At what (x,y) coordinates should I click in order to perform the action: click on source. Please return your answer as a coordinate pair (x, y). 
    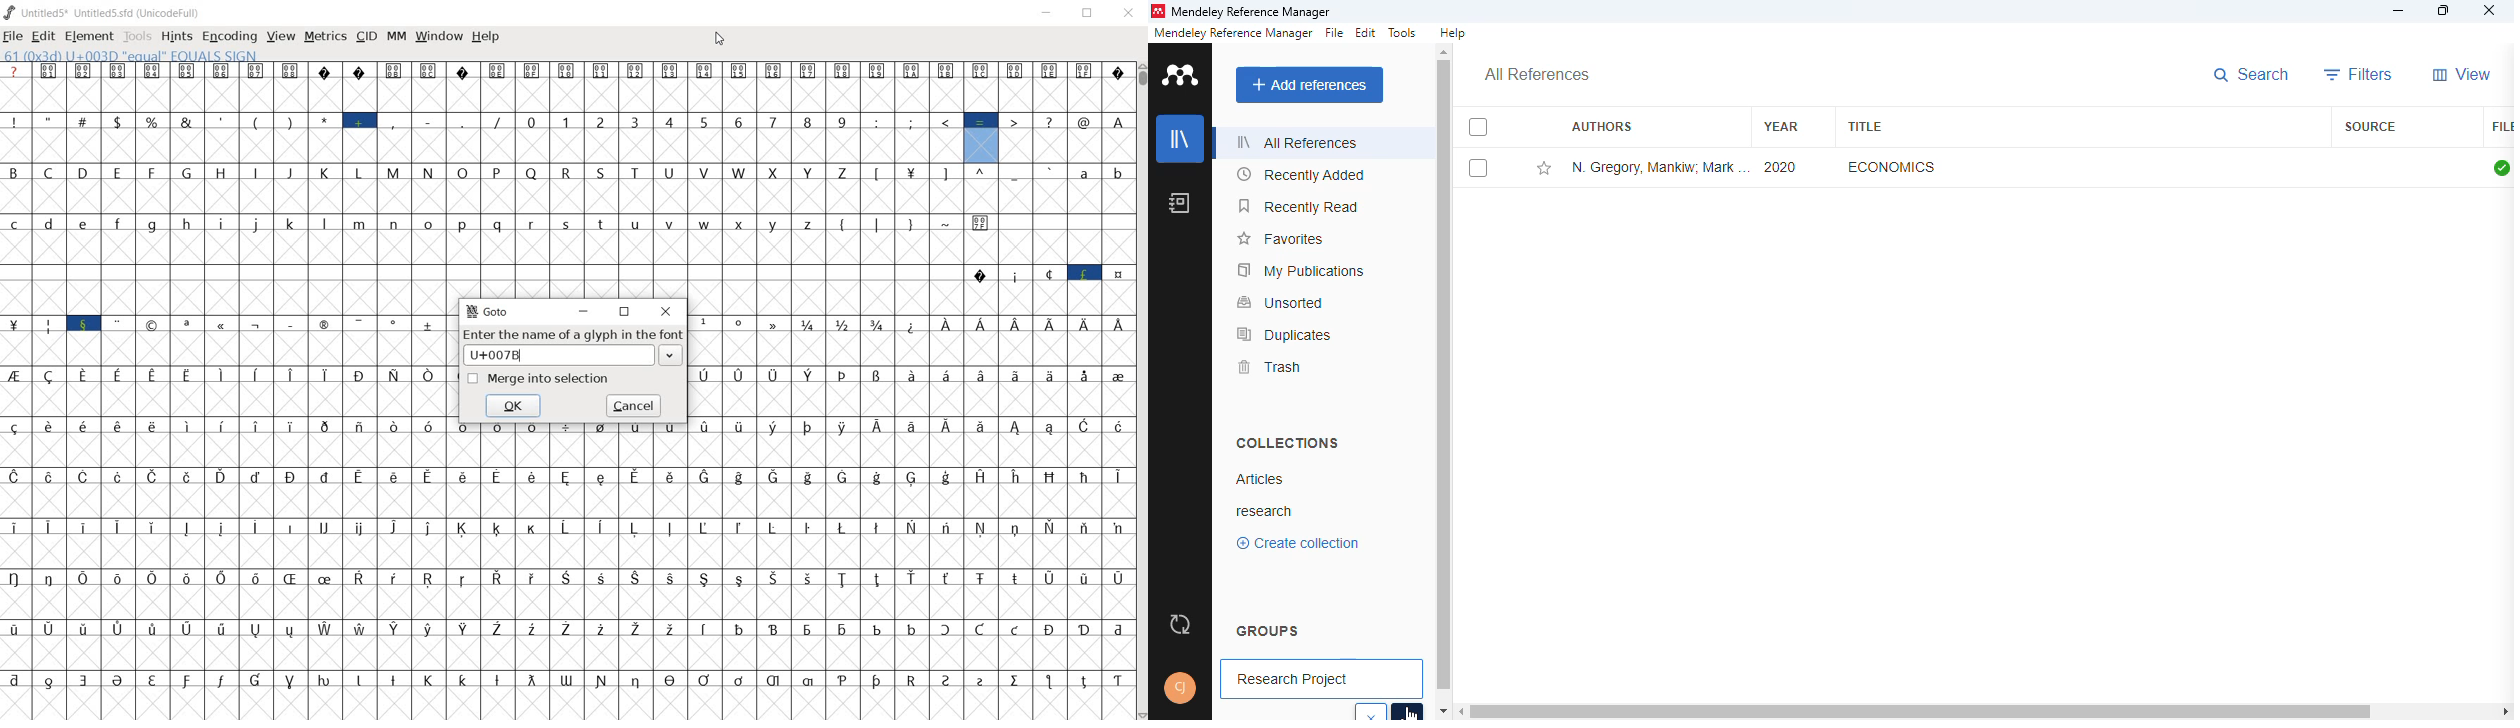
    Looking at the image, I should click on (2371, 128).